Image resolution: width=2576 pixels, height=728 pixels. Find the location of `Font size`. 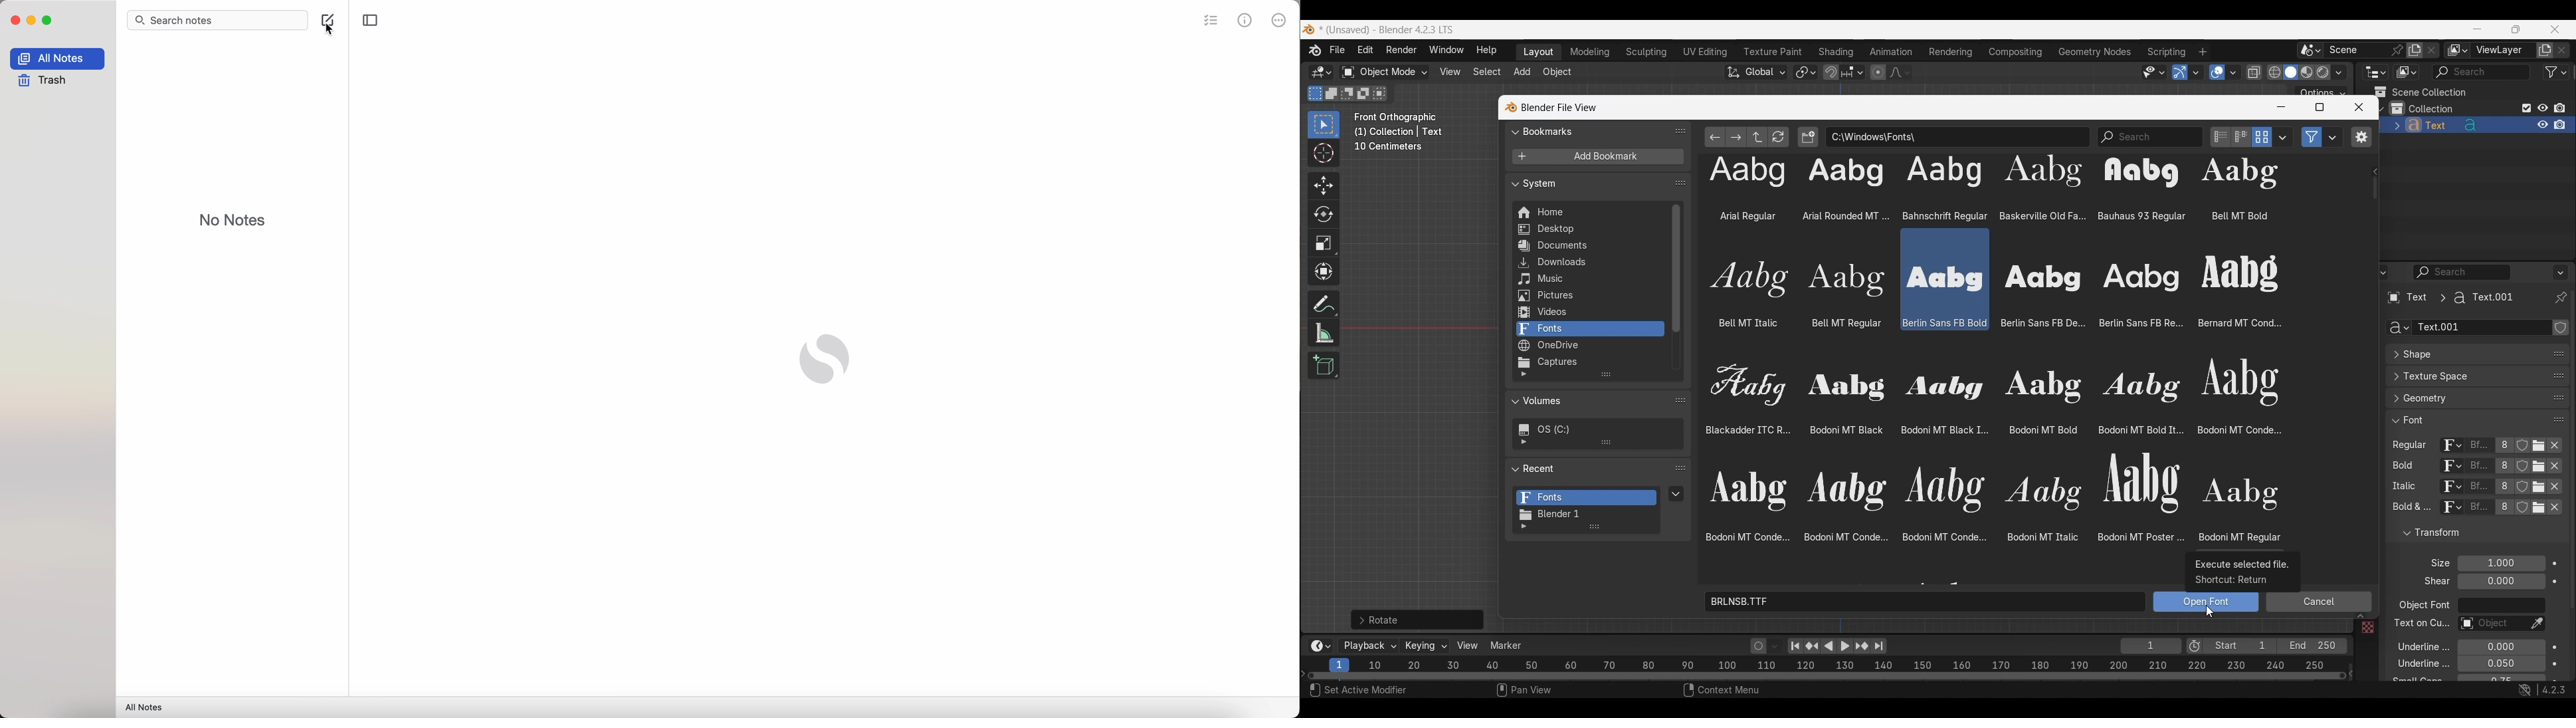

Font size is located at coordinates (2502, 564).